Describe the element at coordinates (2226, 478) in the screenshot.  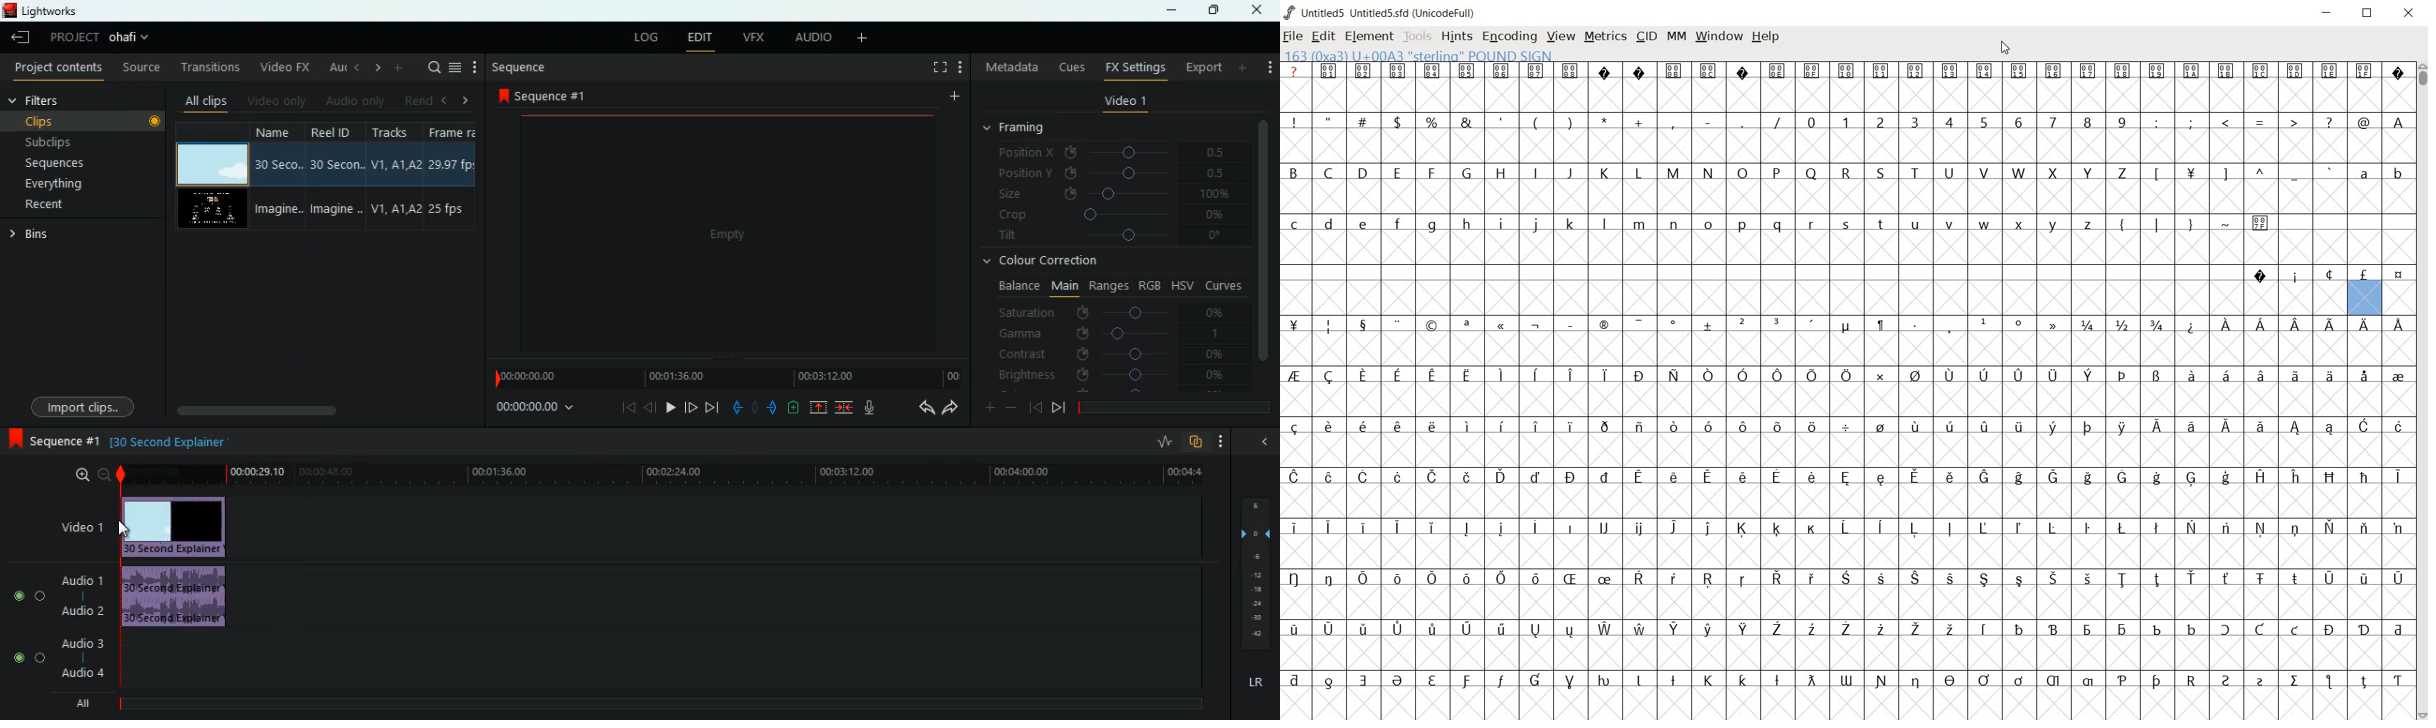
I see `Symbol` at that location.